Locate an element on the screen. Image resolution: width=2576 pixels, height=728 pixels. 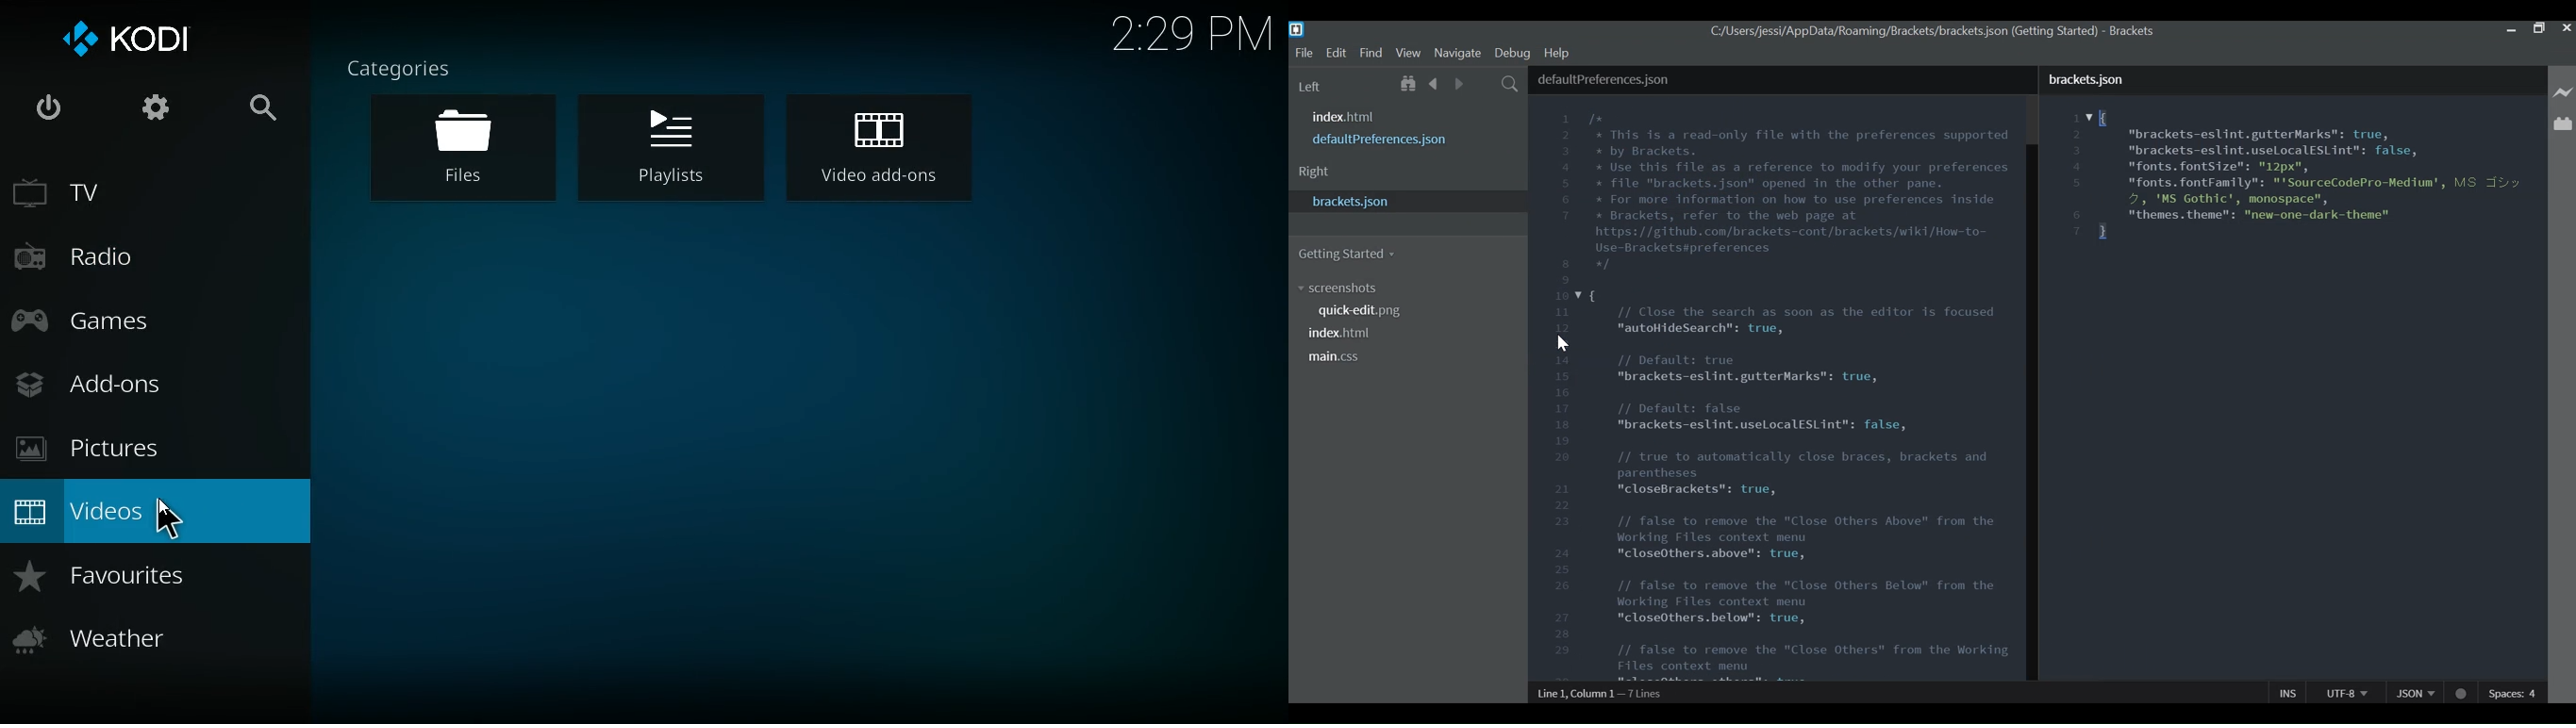
Show in File tree is located at coordinates (1408, 84).